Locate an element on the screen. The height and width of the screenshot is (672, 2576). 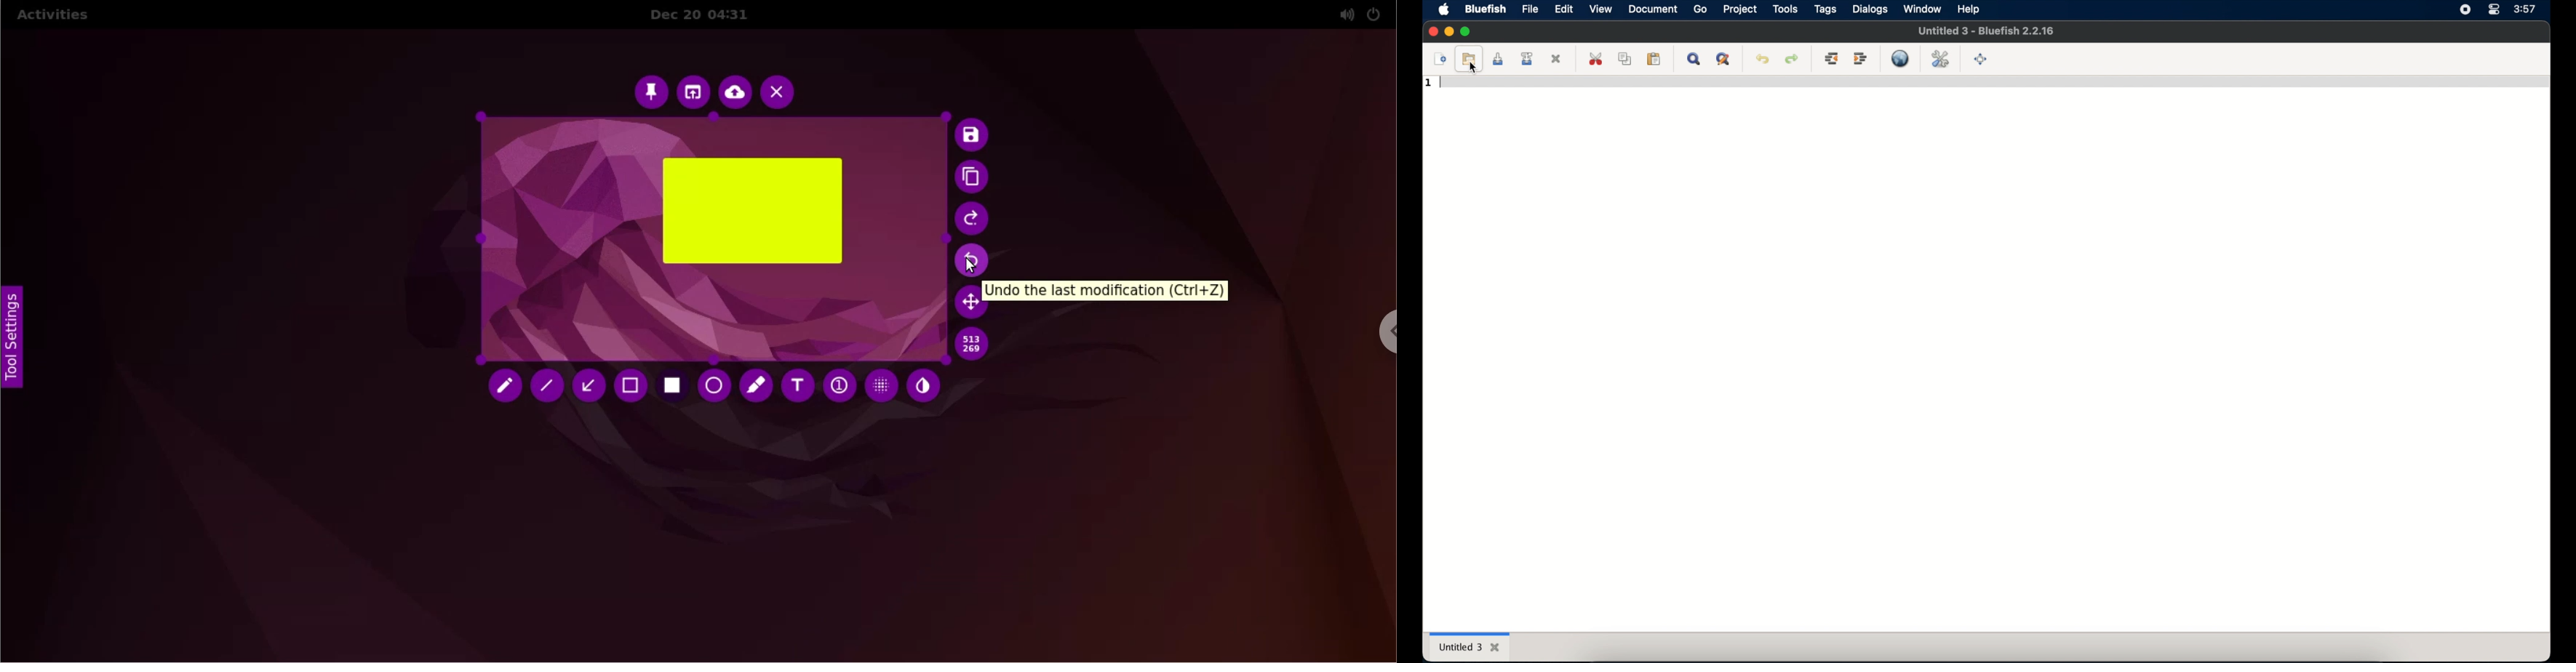
maximize is located at coordinates (1466, 31).